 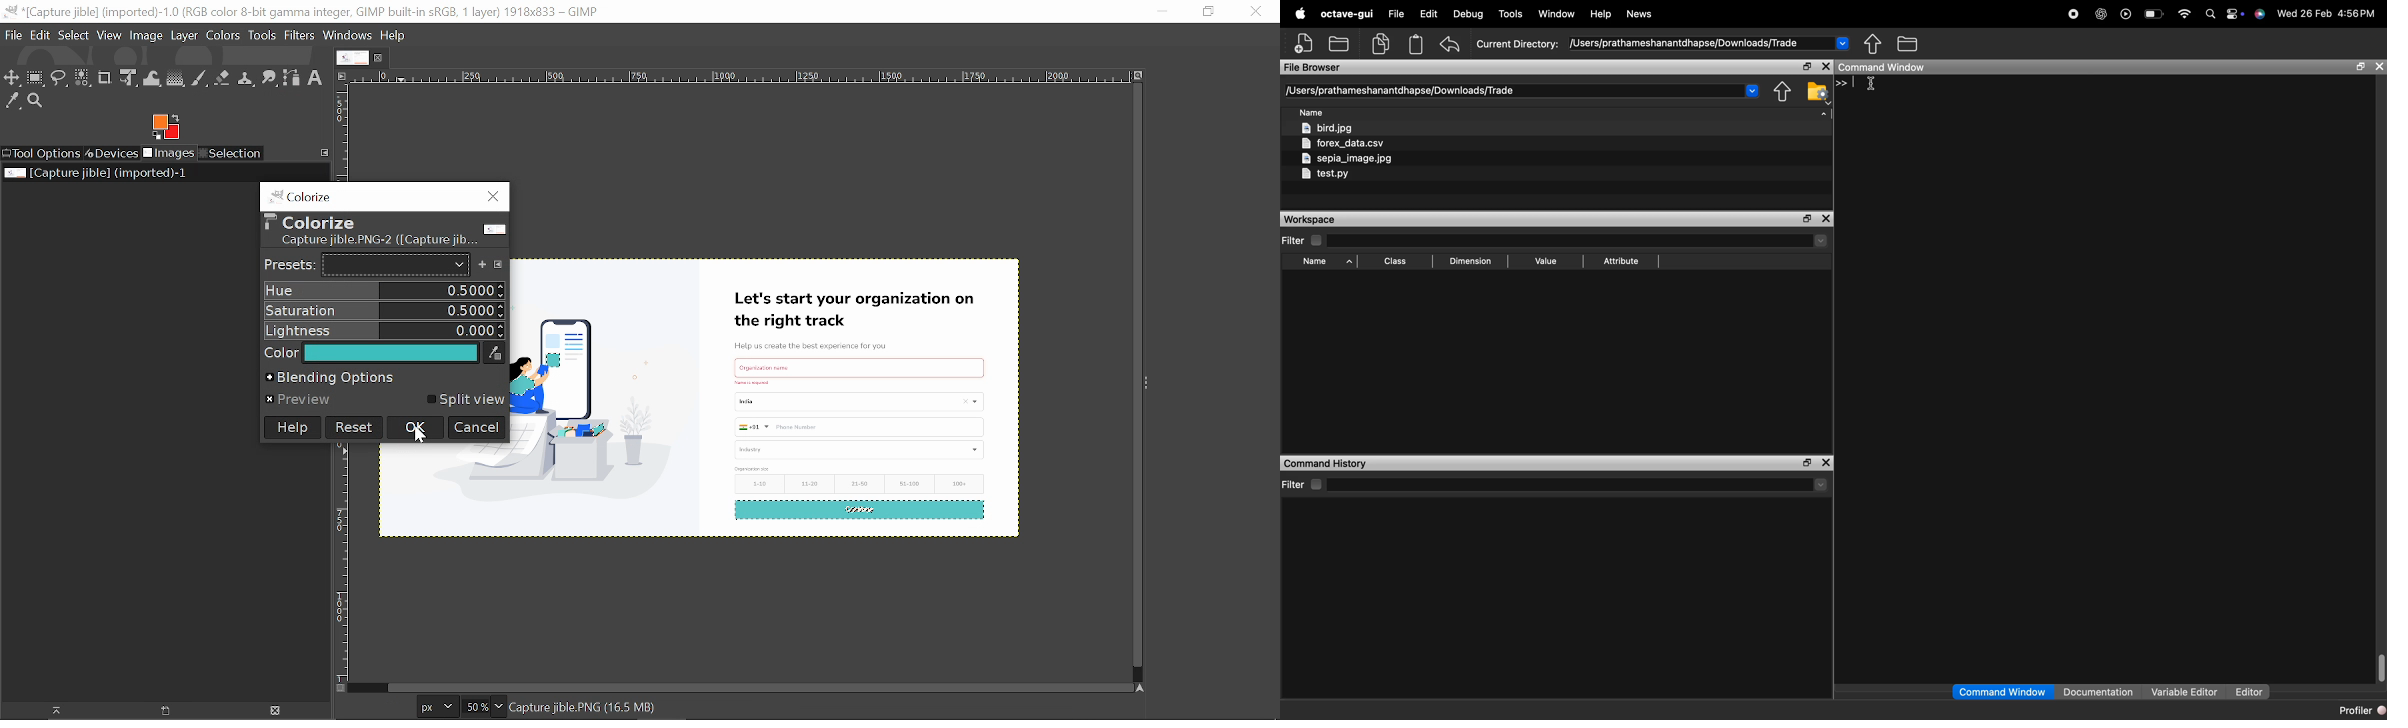 What do you see at coordinates (346, 560) in the screenshot?
I see `Vertical label` at bounding box center [346, 560].